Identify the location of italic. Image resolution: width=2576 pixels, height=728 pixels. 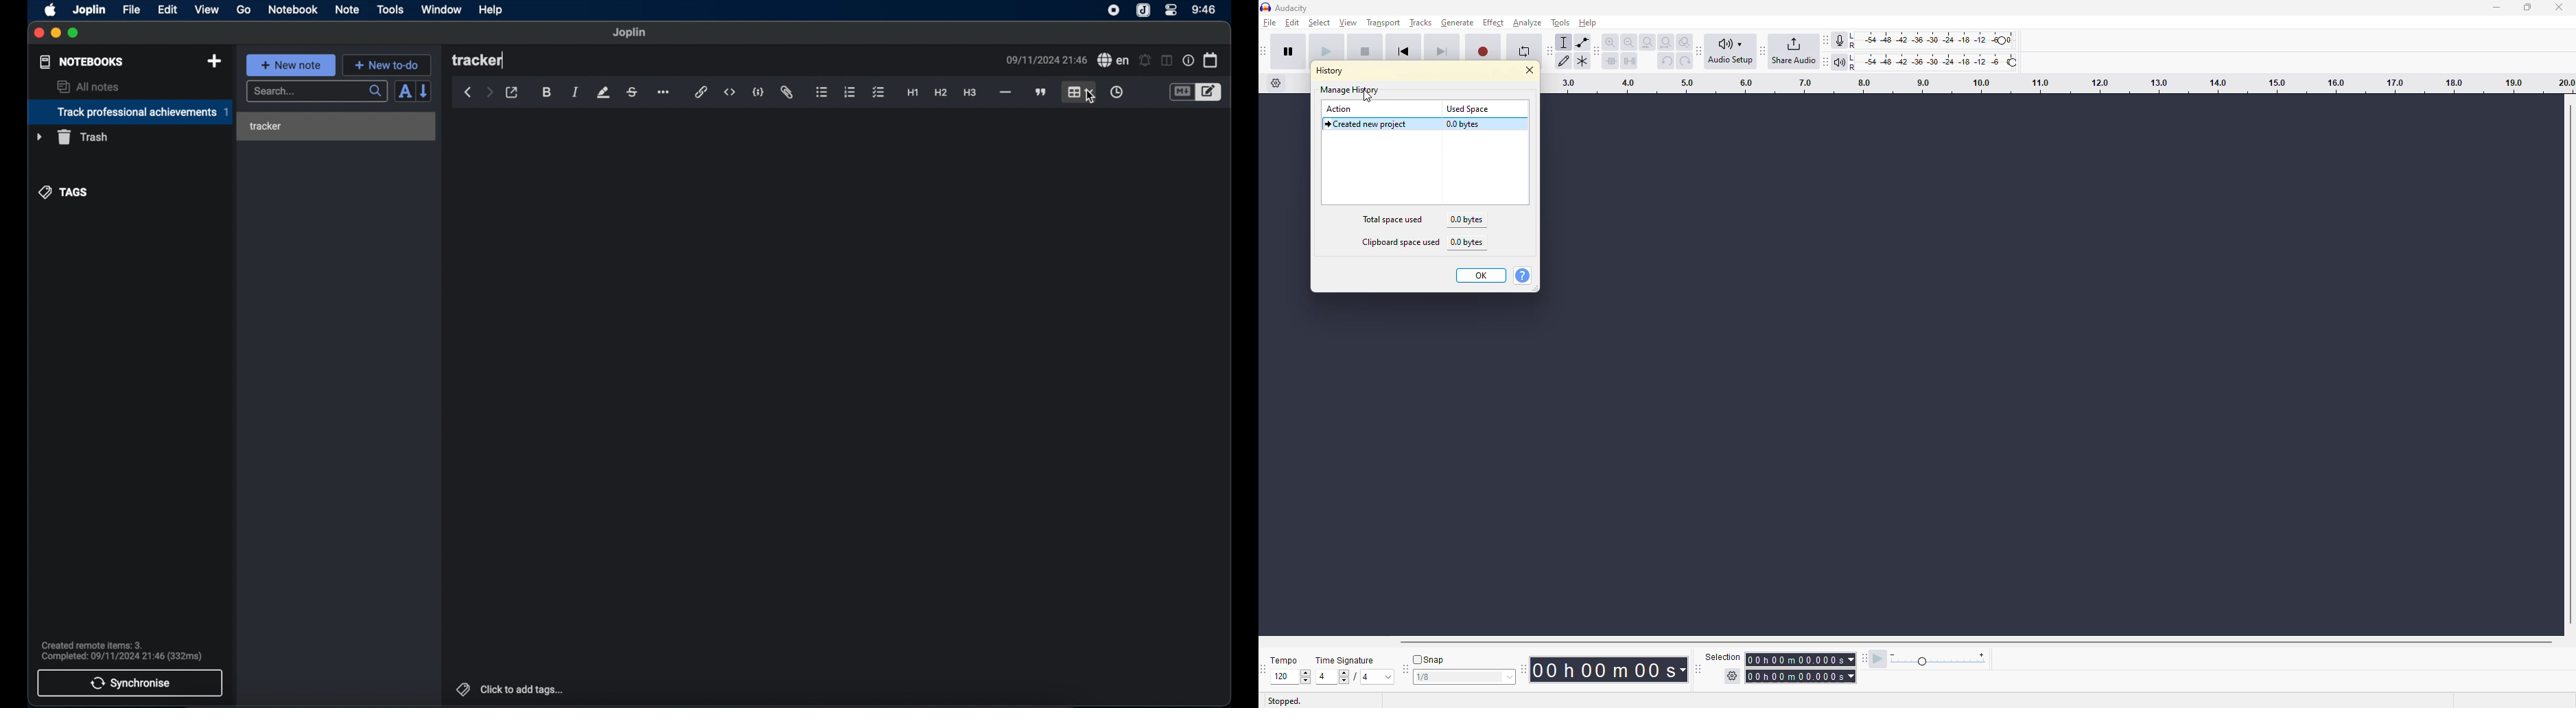
(576, 93).